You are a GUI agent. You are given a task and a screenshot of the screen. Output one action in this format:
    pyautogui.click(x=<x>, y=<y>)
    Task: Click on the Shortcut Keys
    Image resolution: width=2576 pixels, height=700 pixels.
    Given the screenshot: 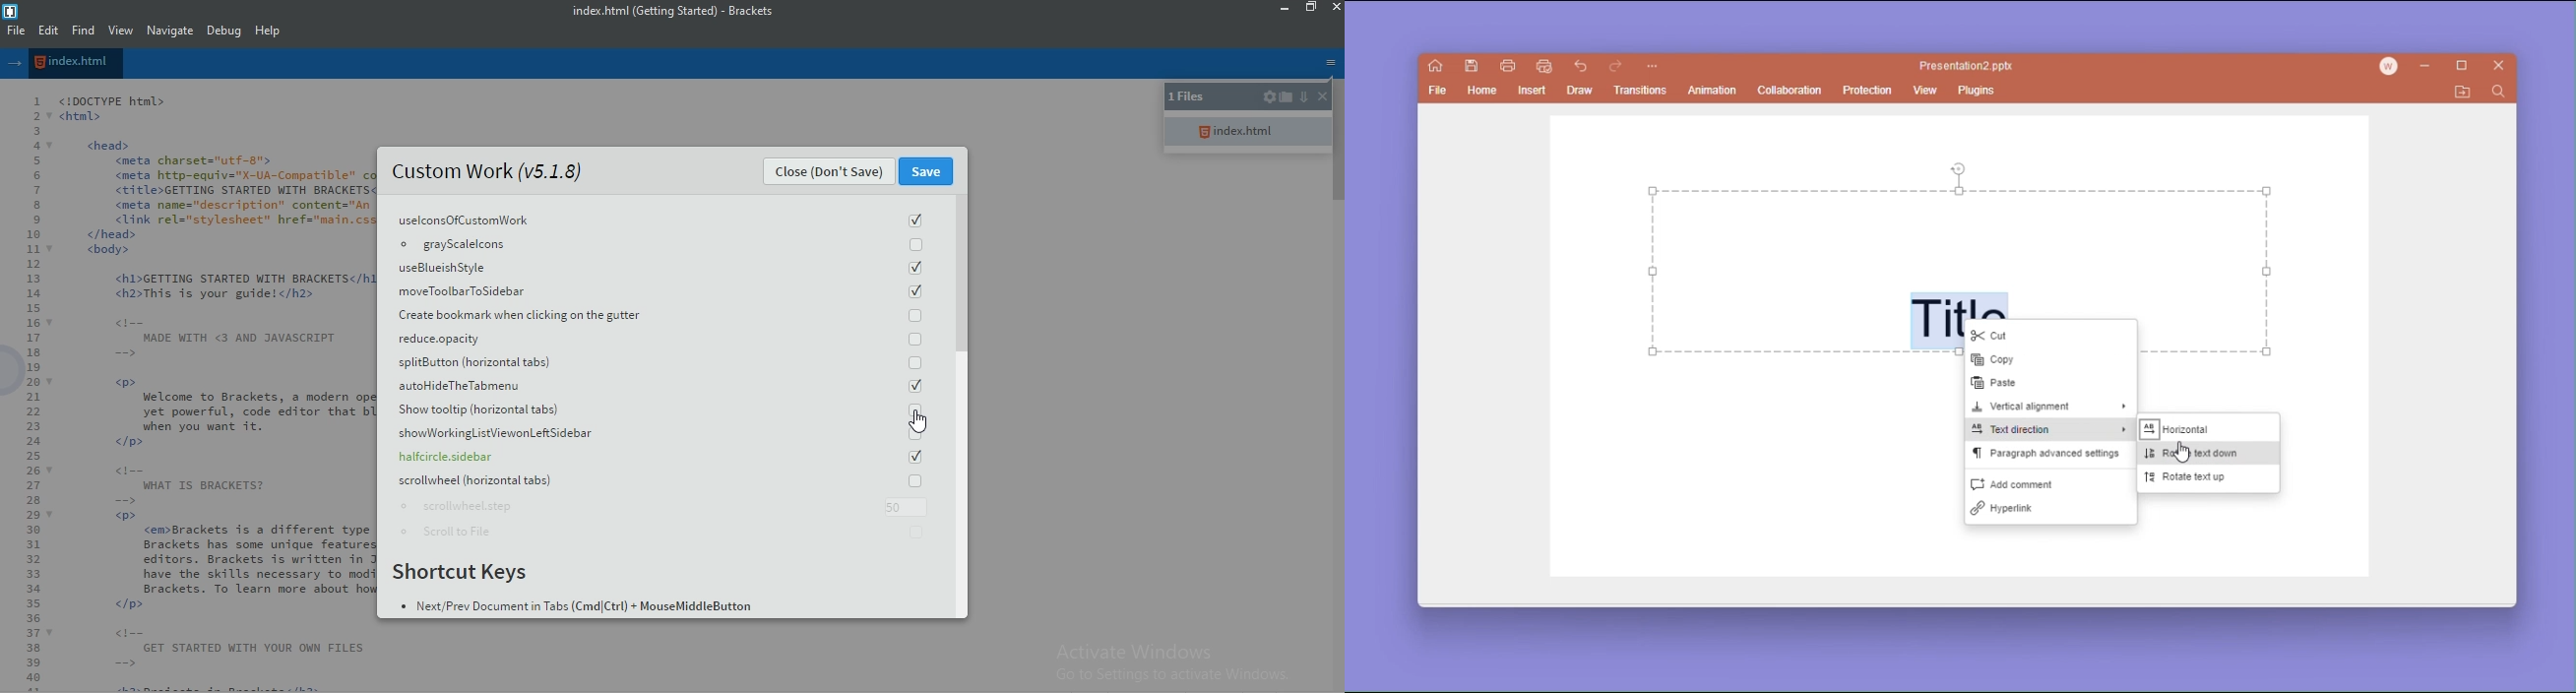 What is the action you would take?
    pyautogui.click(x=459, y=573)
    